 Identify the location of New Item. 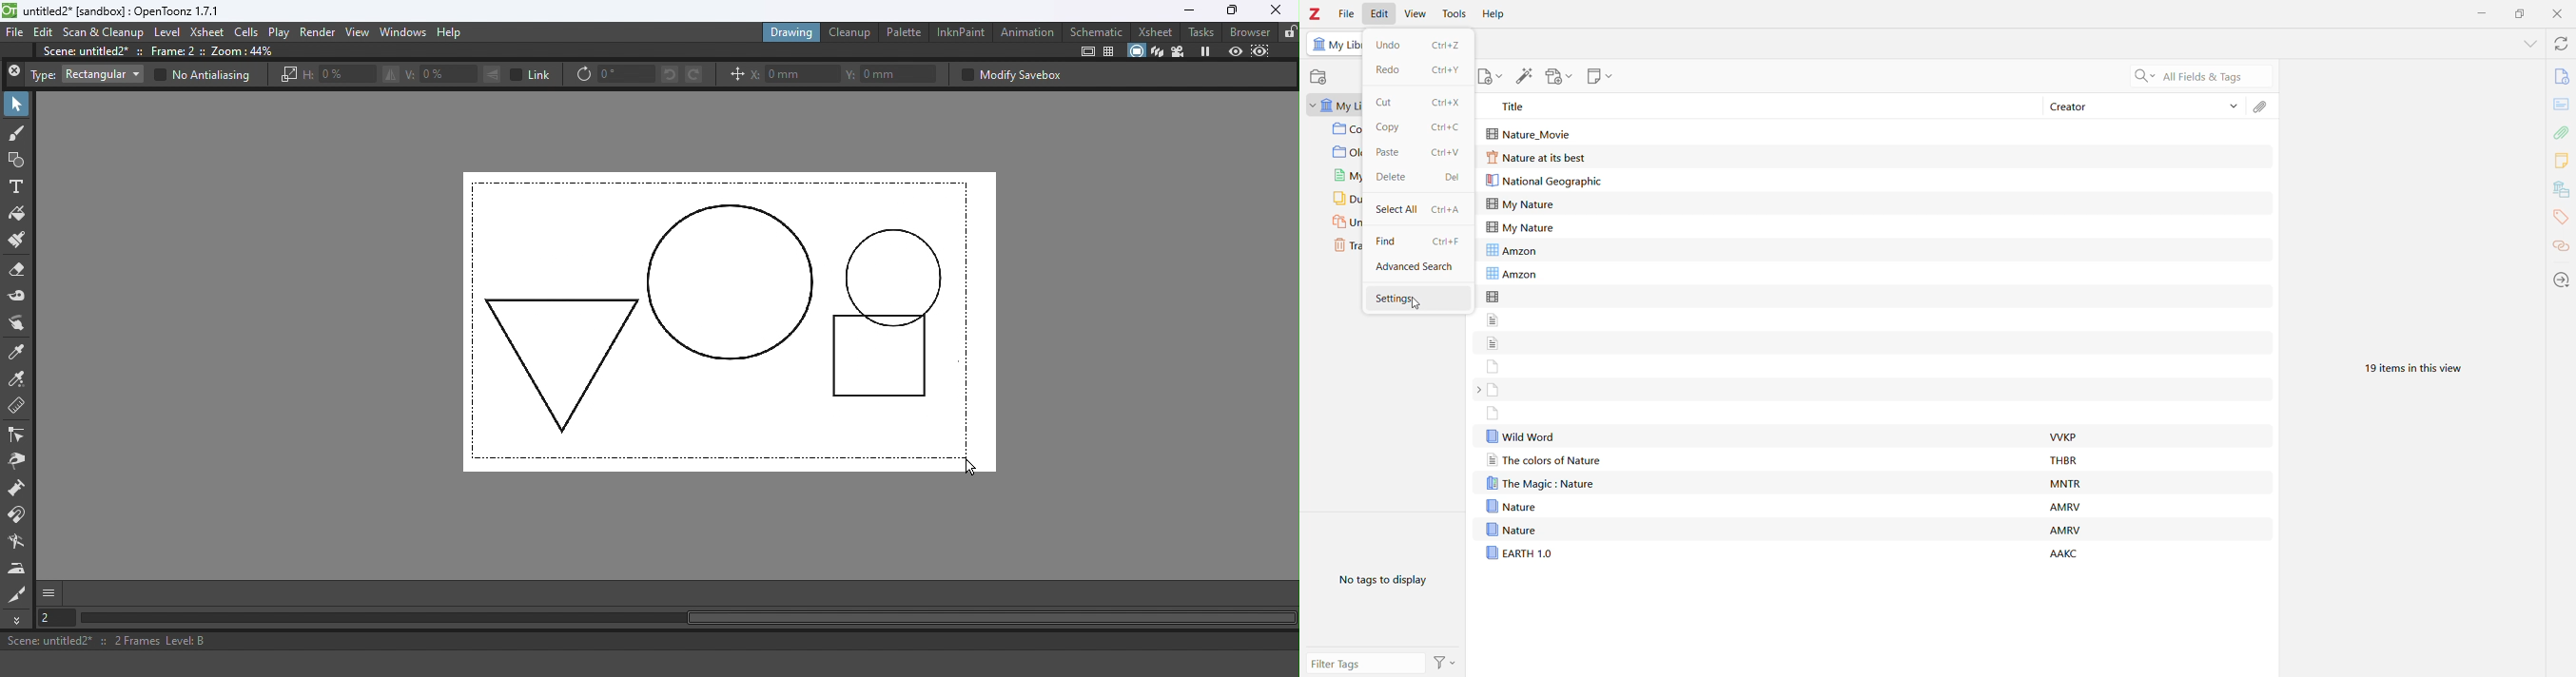
(1489, 75).